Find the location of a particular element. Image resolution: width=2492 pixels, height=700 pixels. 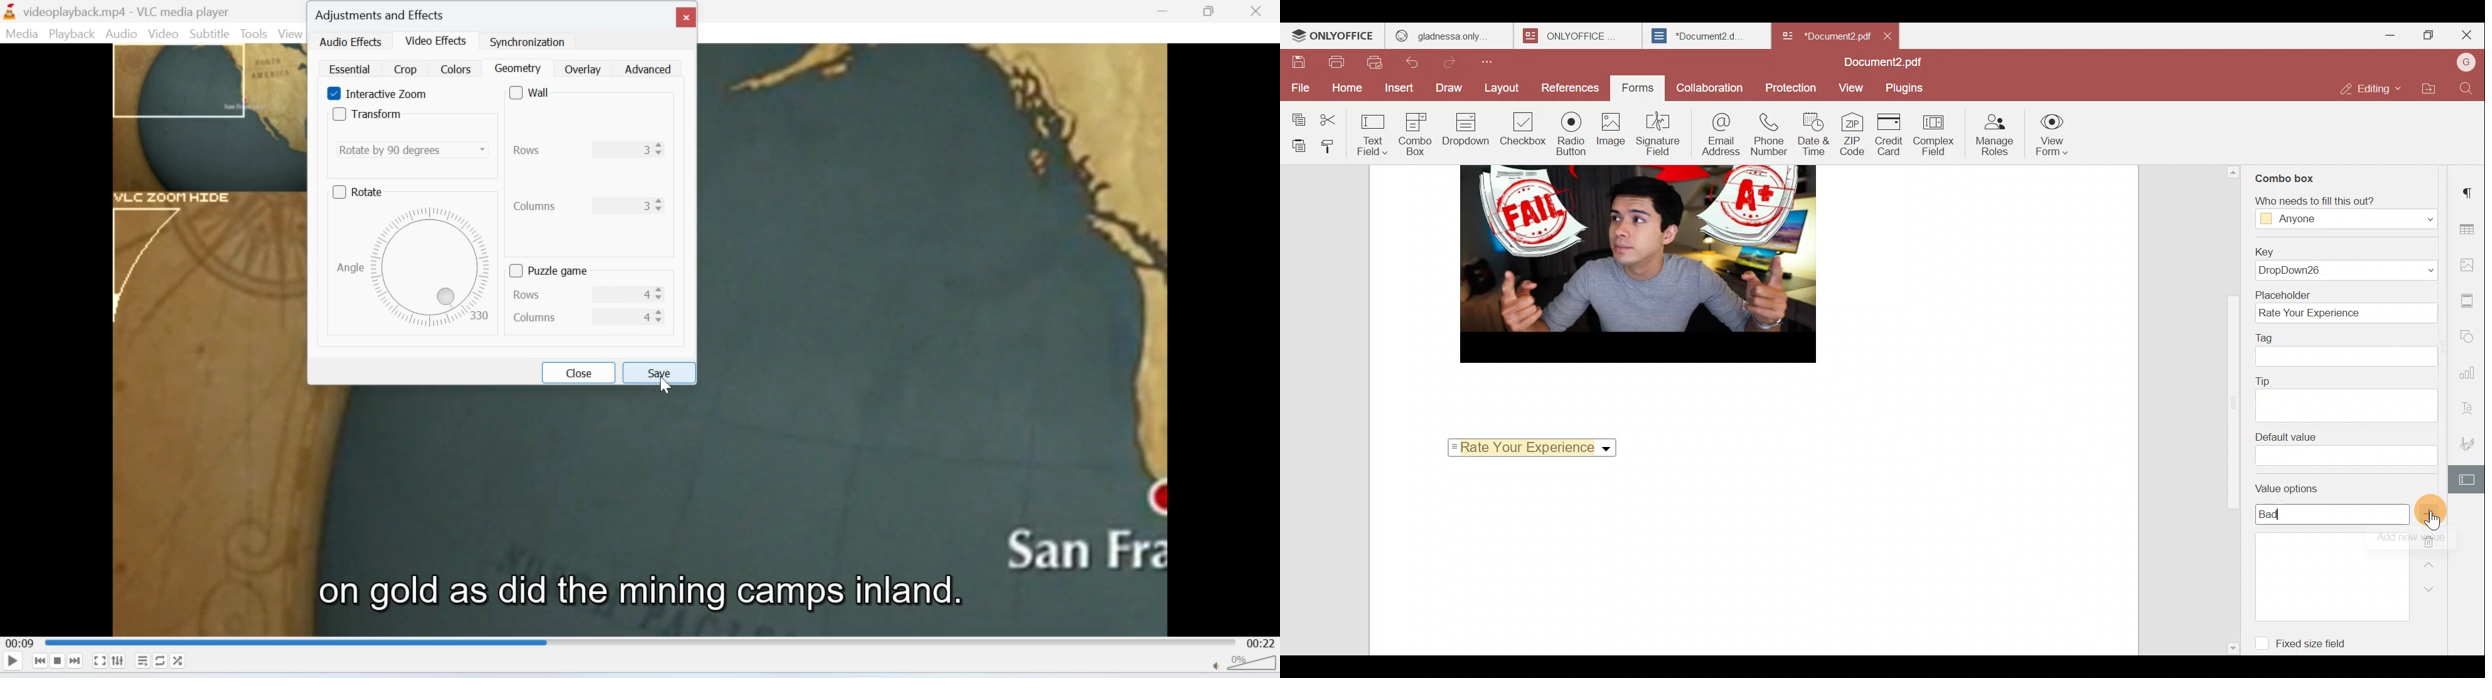

Adjustments and effects is located at coordinates (383, 12).